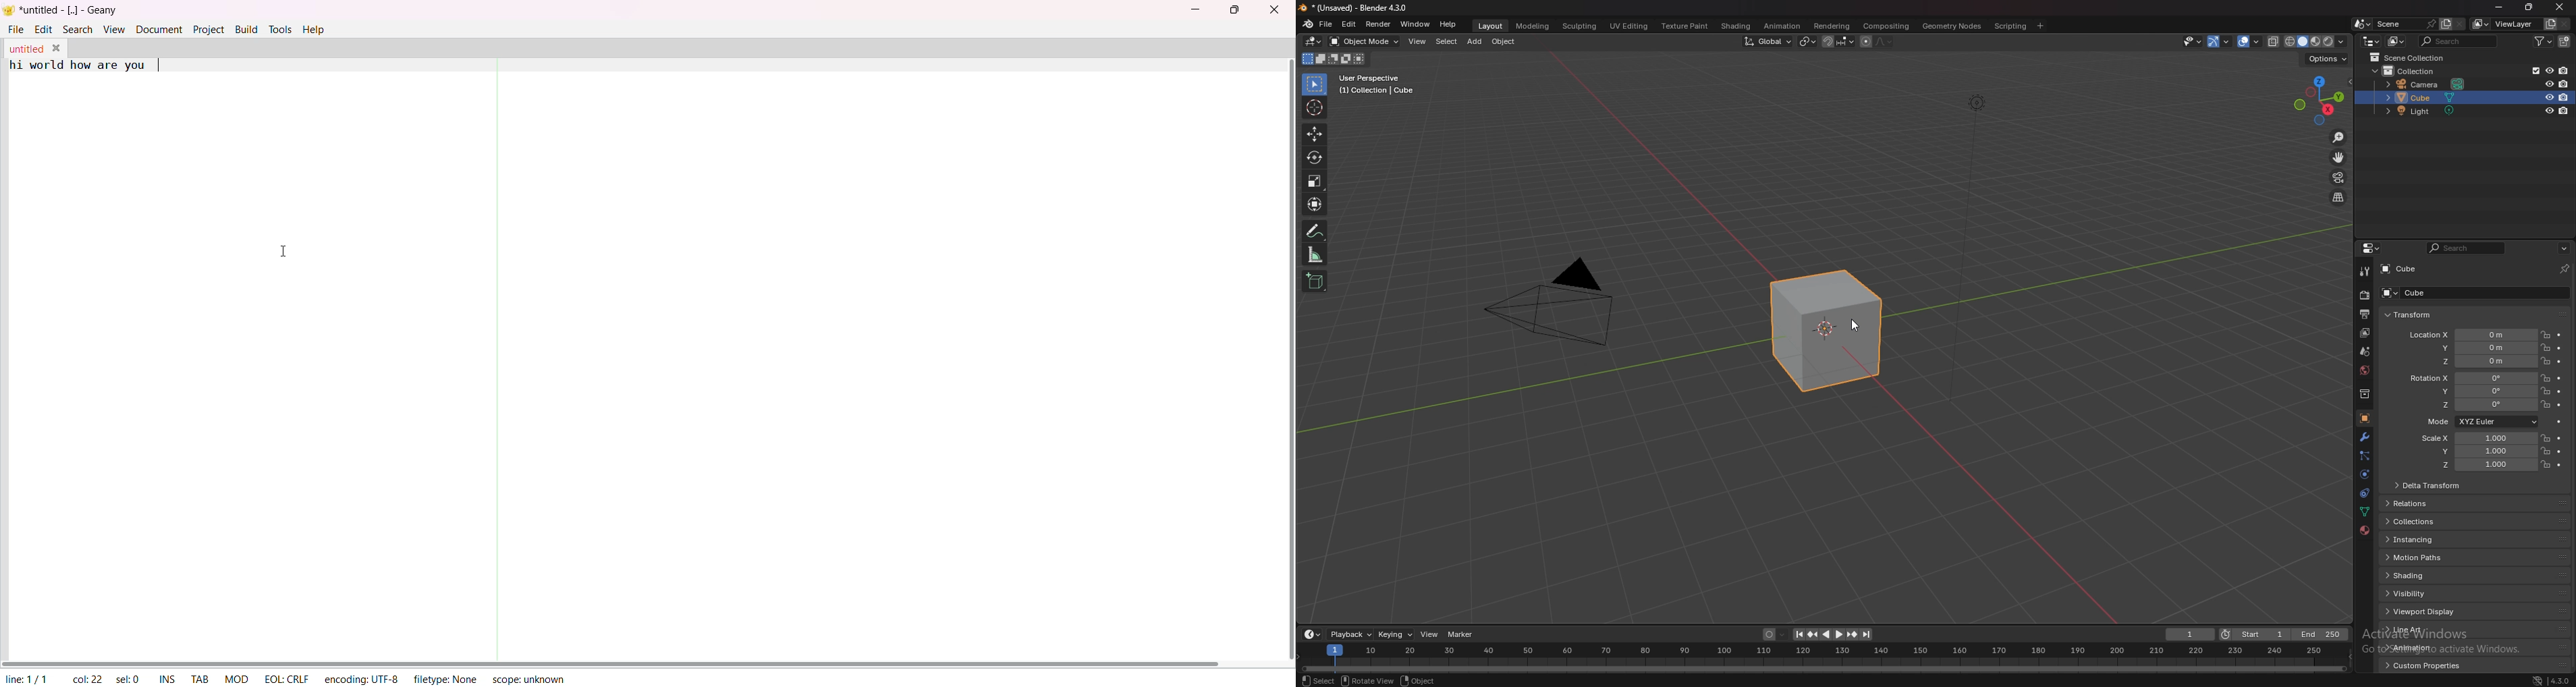  What do you see at coordinates (2425, 83) in the screenshot?
I see `camera` at bounding box center [2425, 83].